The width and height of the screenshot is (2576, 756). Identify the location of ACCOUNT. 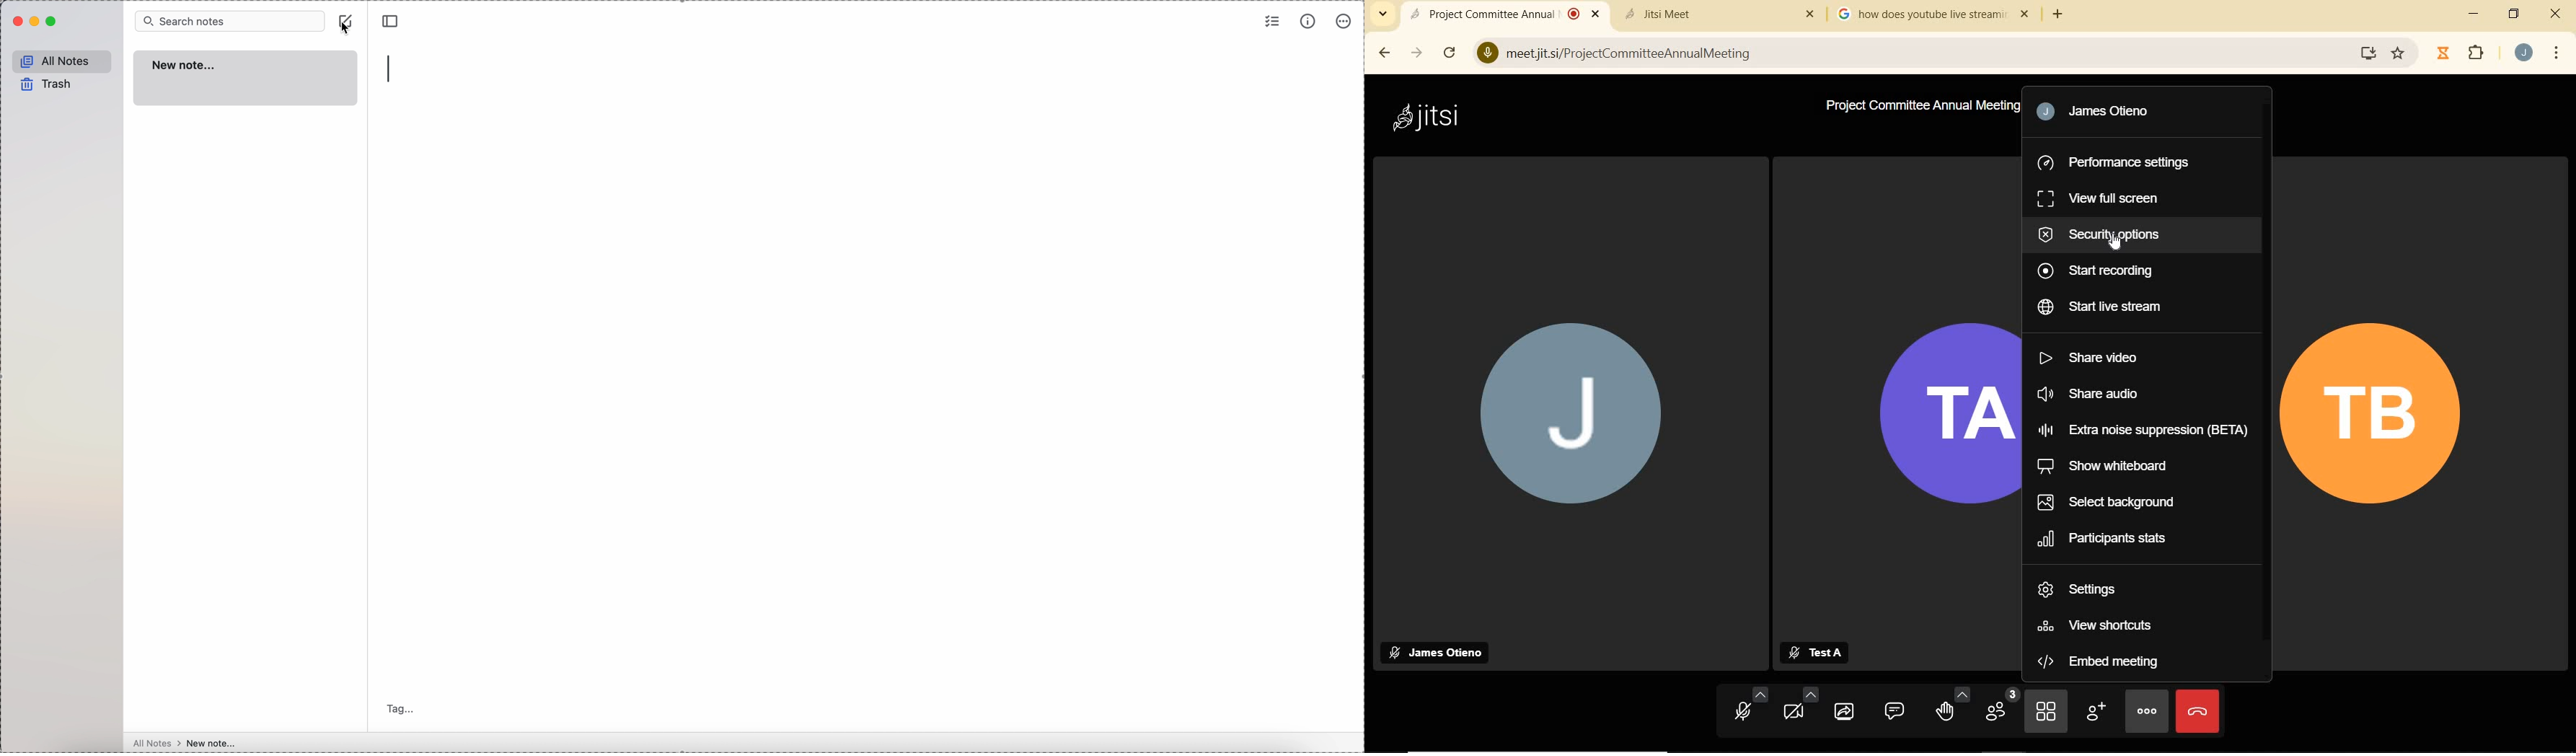
(2523, 52).